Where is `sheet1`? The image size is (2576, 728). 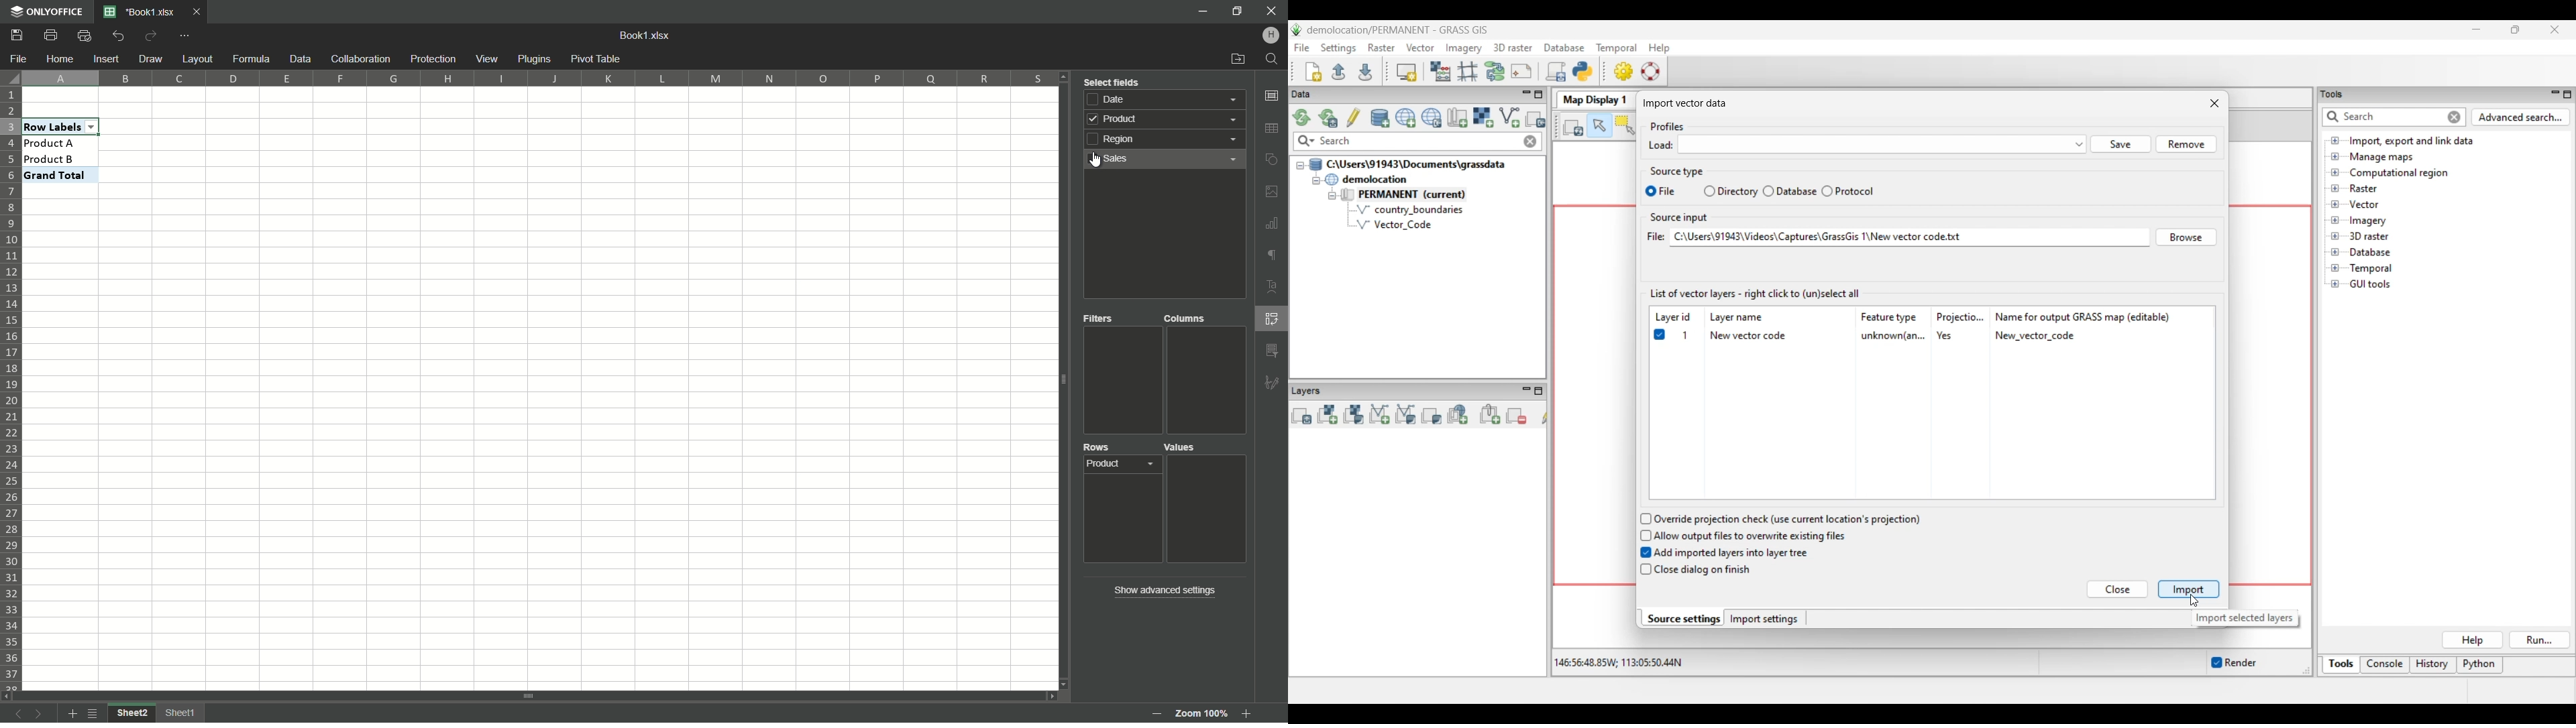 sheet1 is located at coordinates (183, 713).